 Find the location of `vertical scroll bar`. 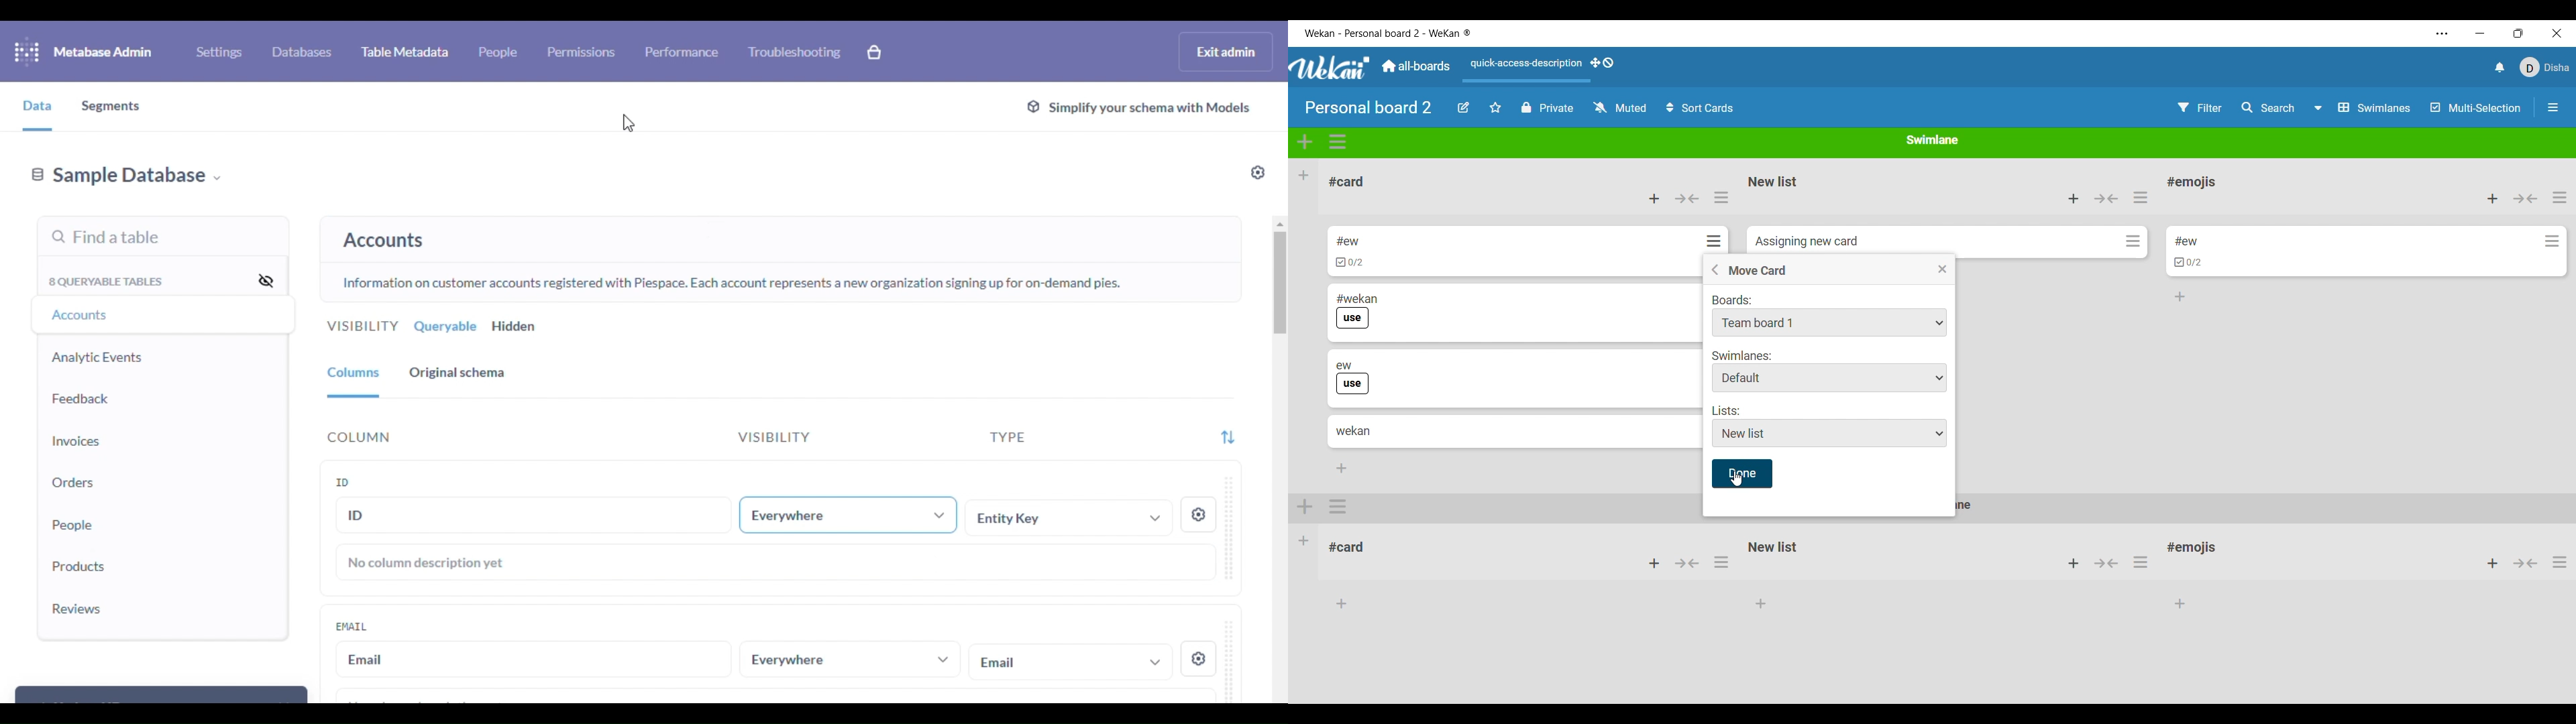

vertical scroll bar is located at coordinates (1280, 286).